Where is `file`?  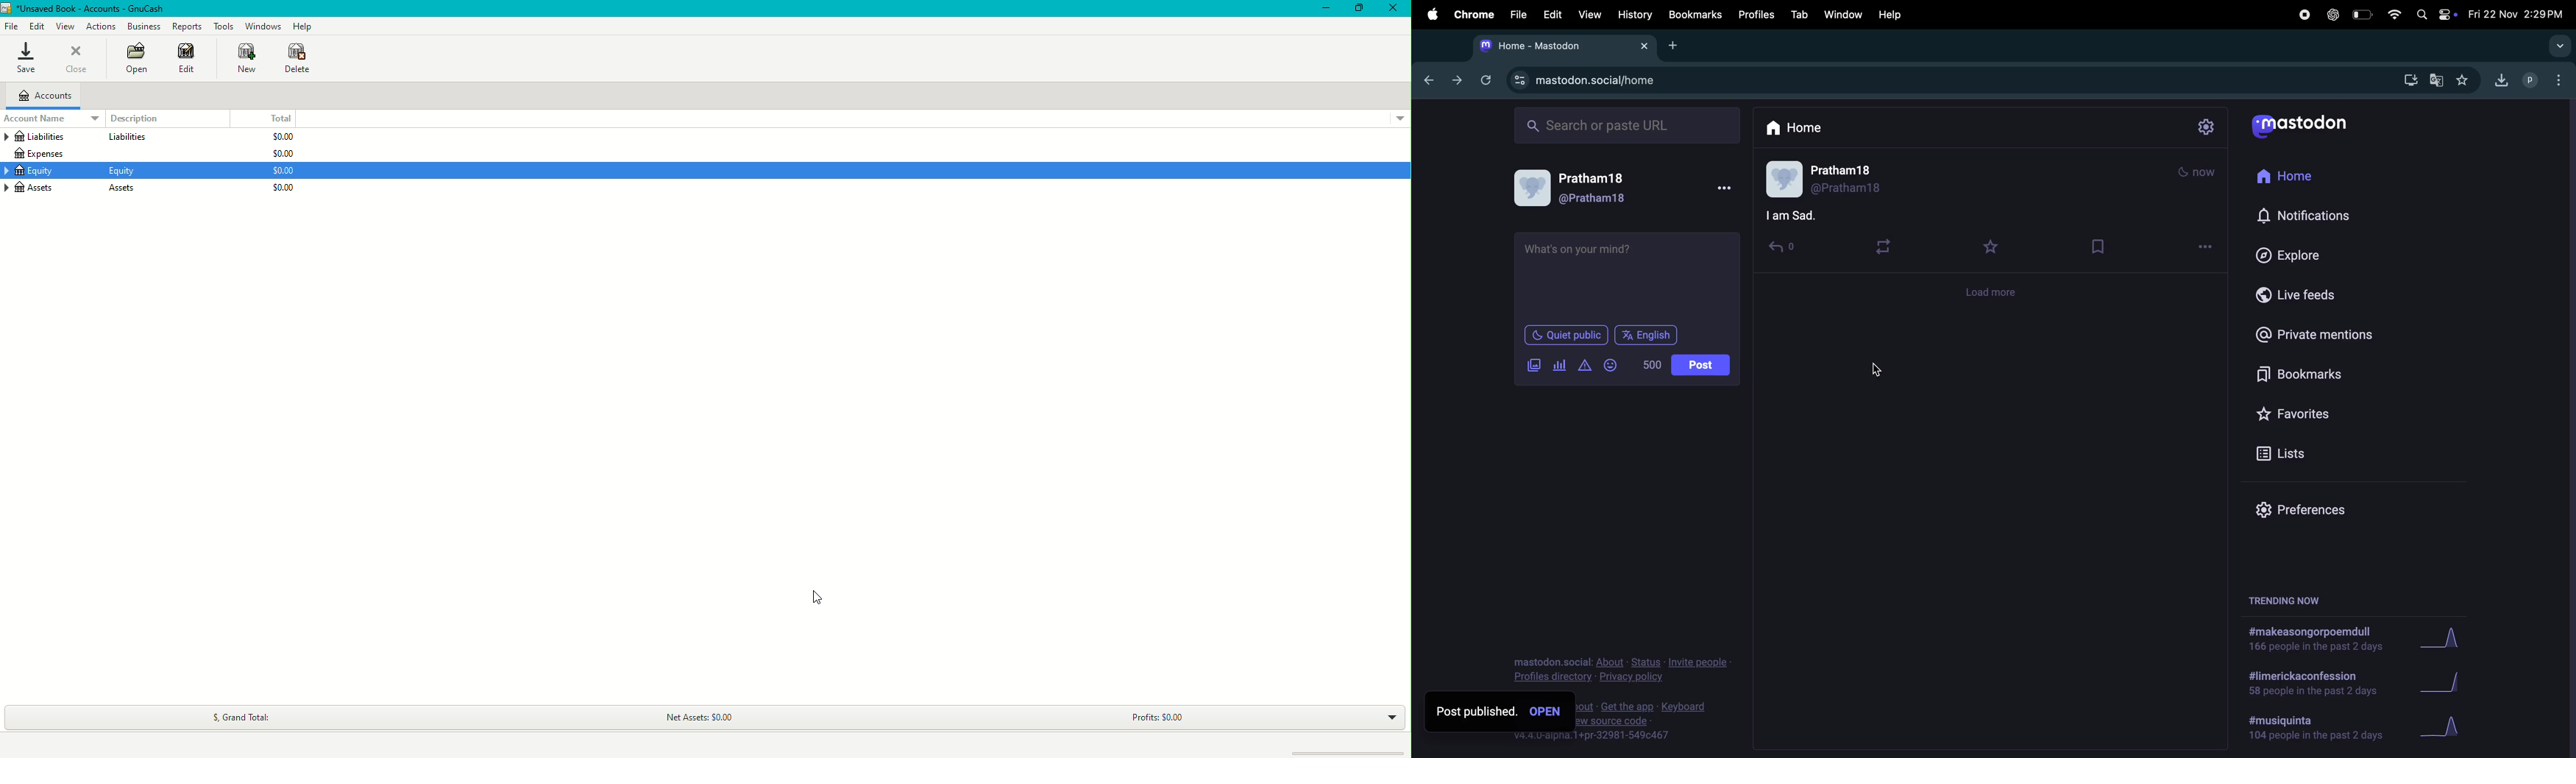 file is located at coordinates (1517, 14).